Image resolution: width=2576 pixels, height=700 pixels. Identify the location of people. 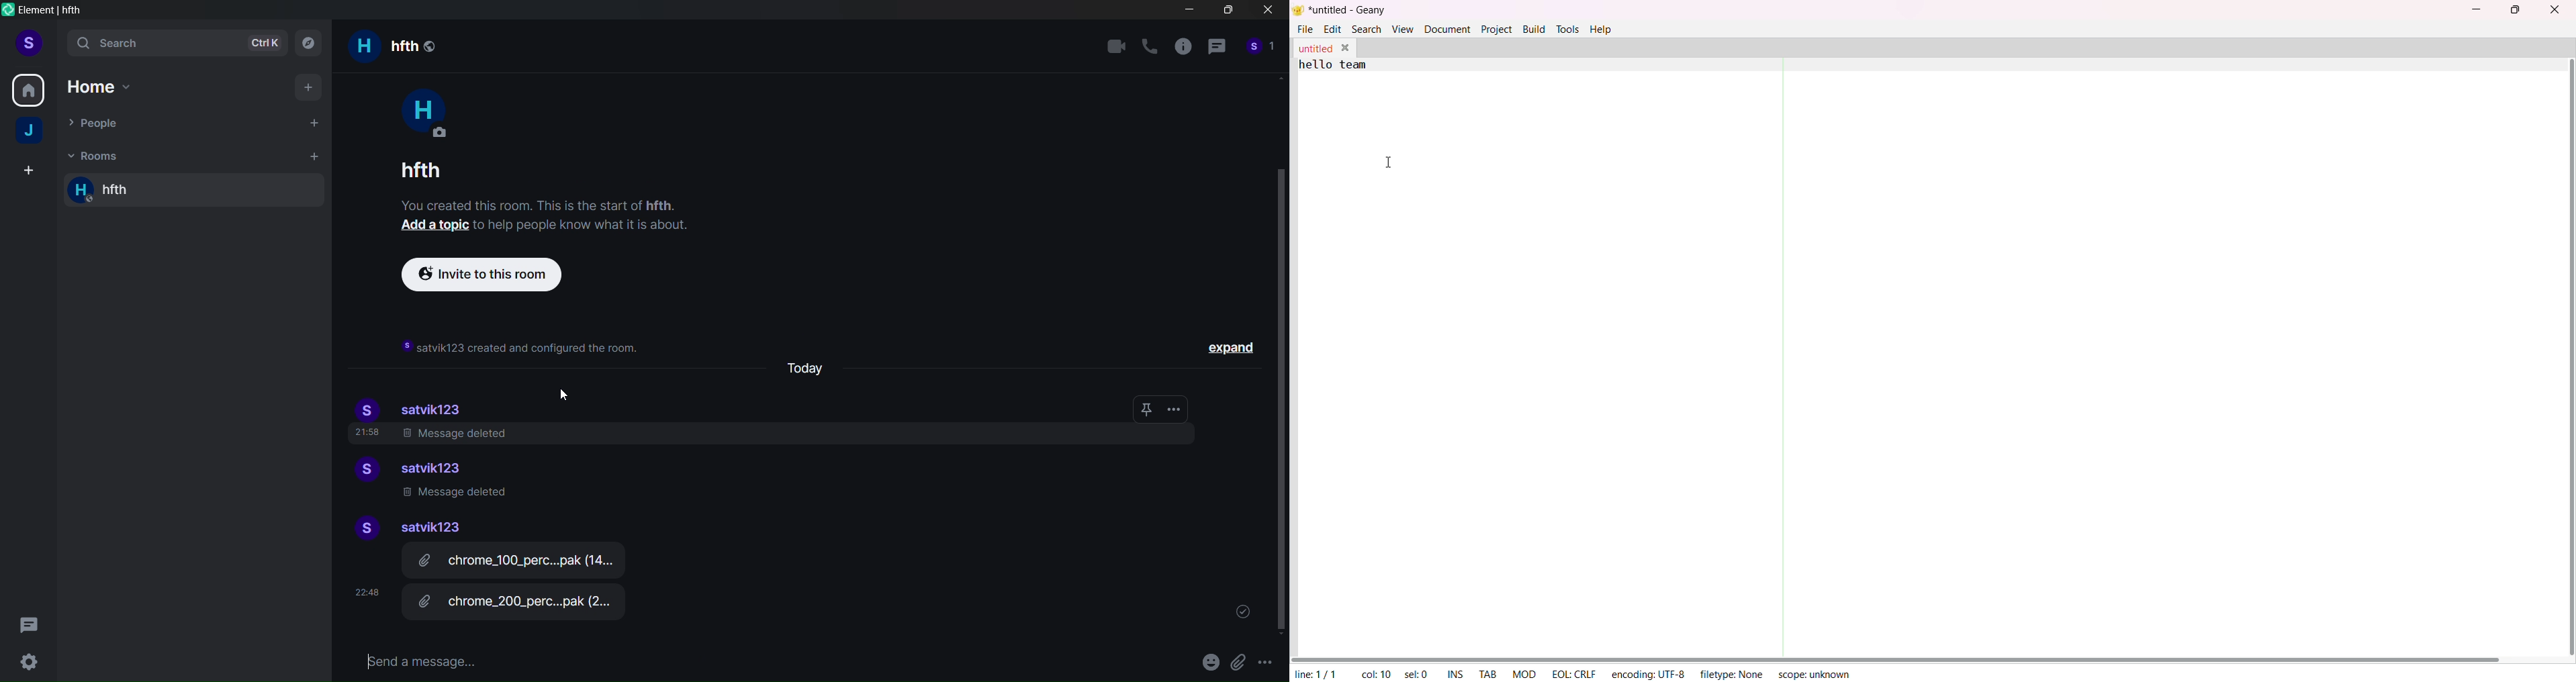
(1261, 50).